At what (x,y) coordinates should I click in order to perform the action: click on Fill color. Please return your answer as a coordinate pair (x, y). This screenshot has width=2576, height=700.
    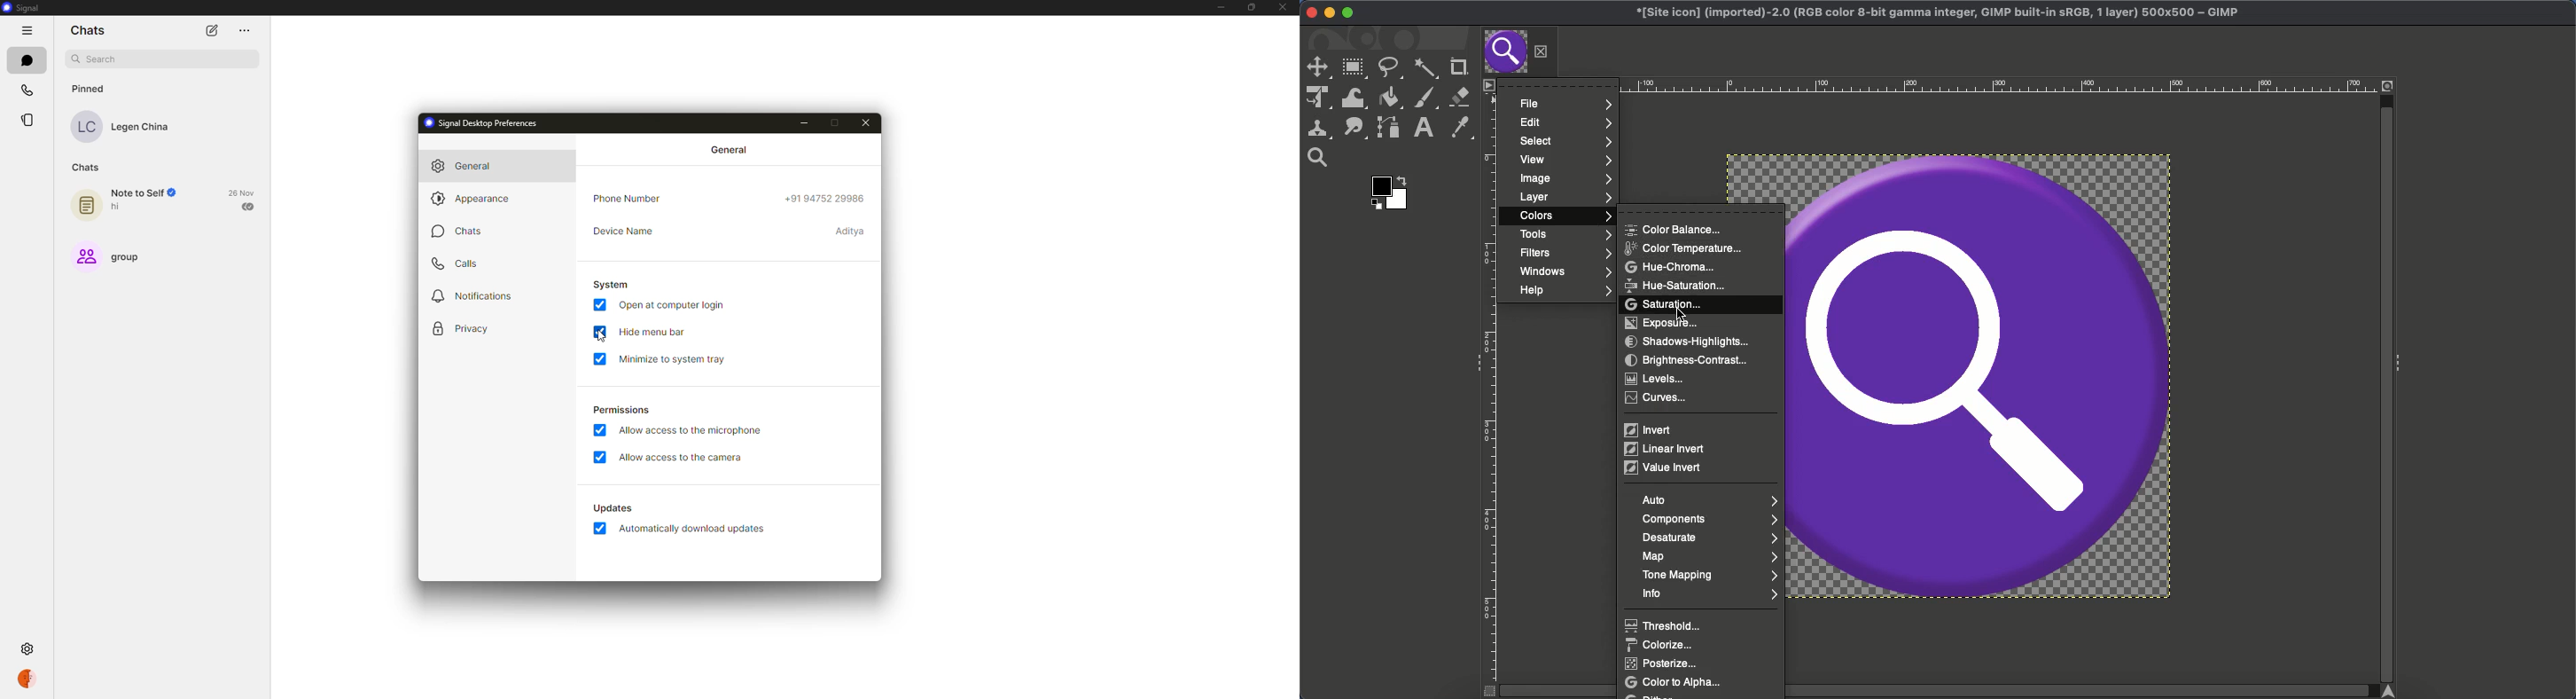
    Looking at the image, I should click on (1388, 98).